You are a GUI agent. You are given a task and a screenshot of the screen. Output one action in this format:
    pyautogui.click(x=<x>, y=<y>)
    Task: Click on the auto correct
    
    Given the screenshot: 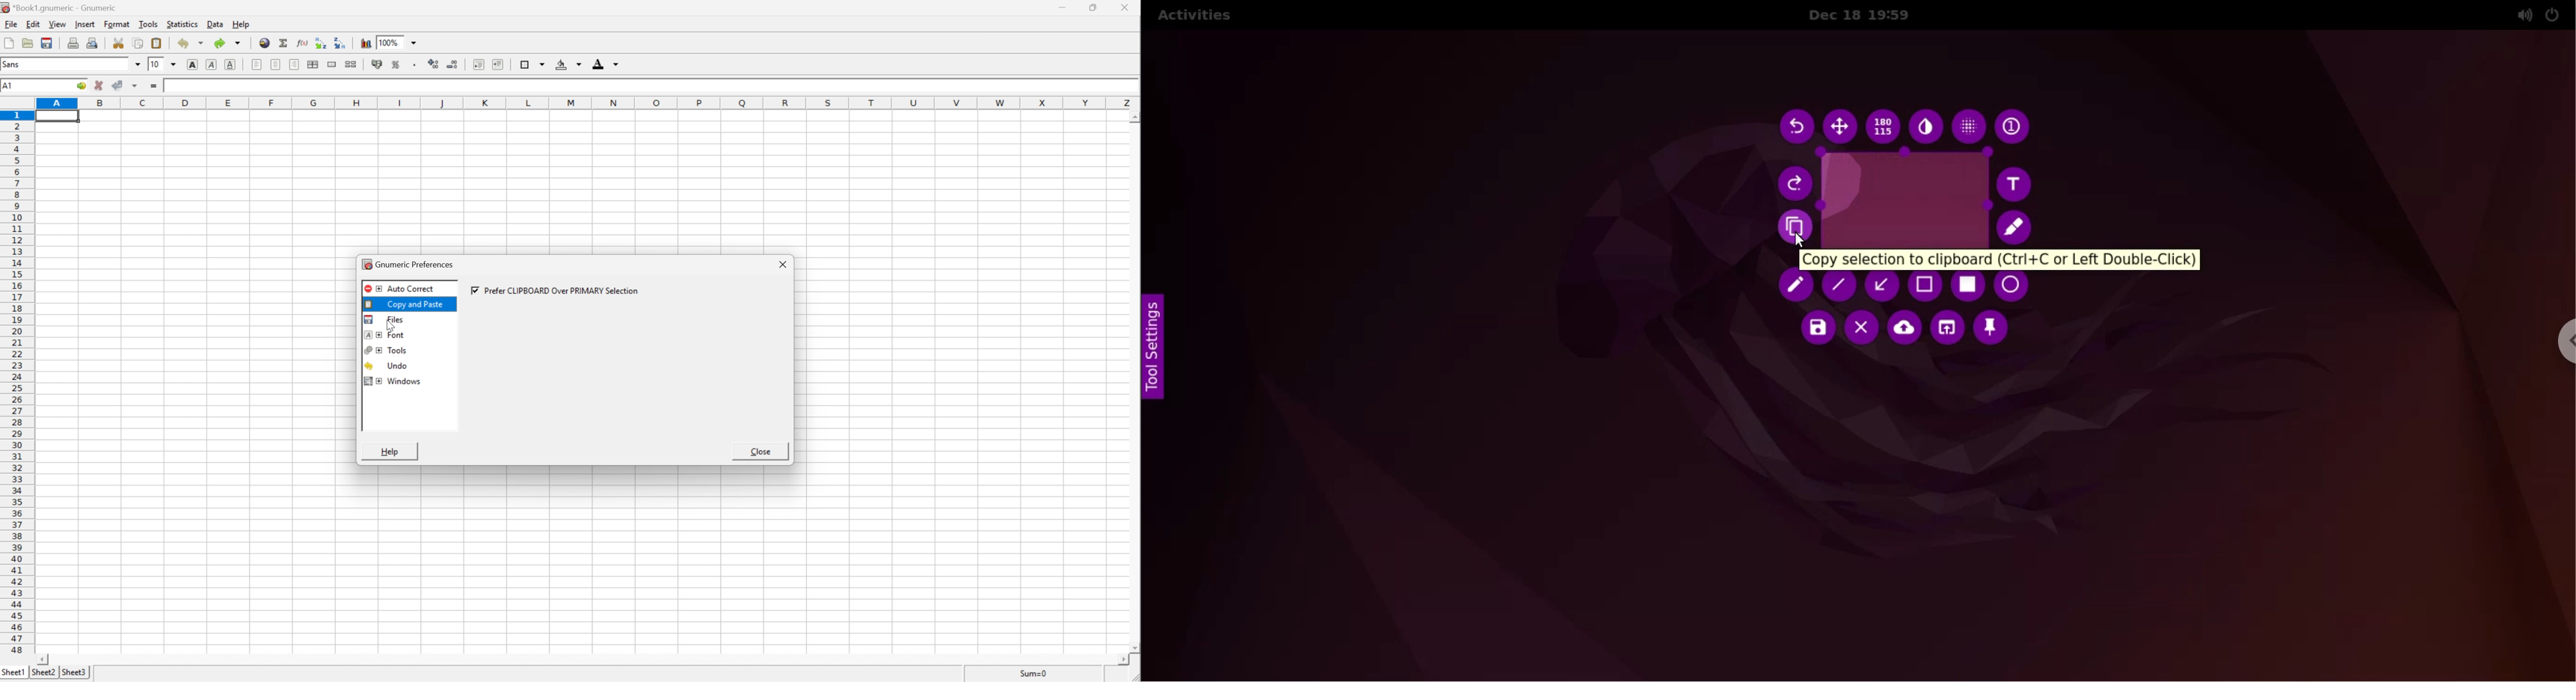 What is the action you would take?
    pyautogui.click(x=399, y=289)
    